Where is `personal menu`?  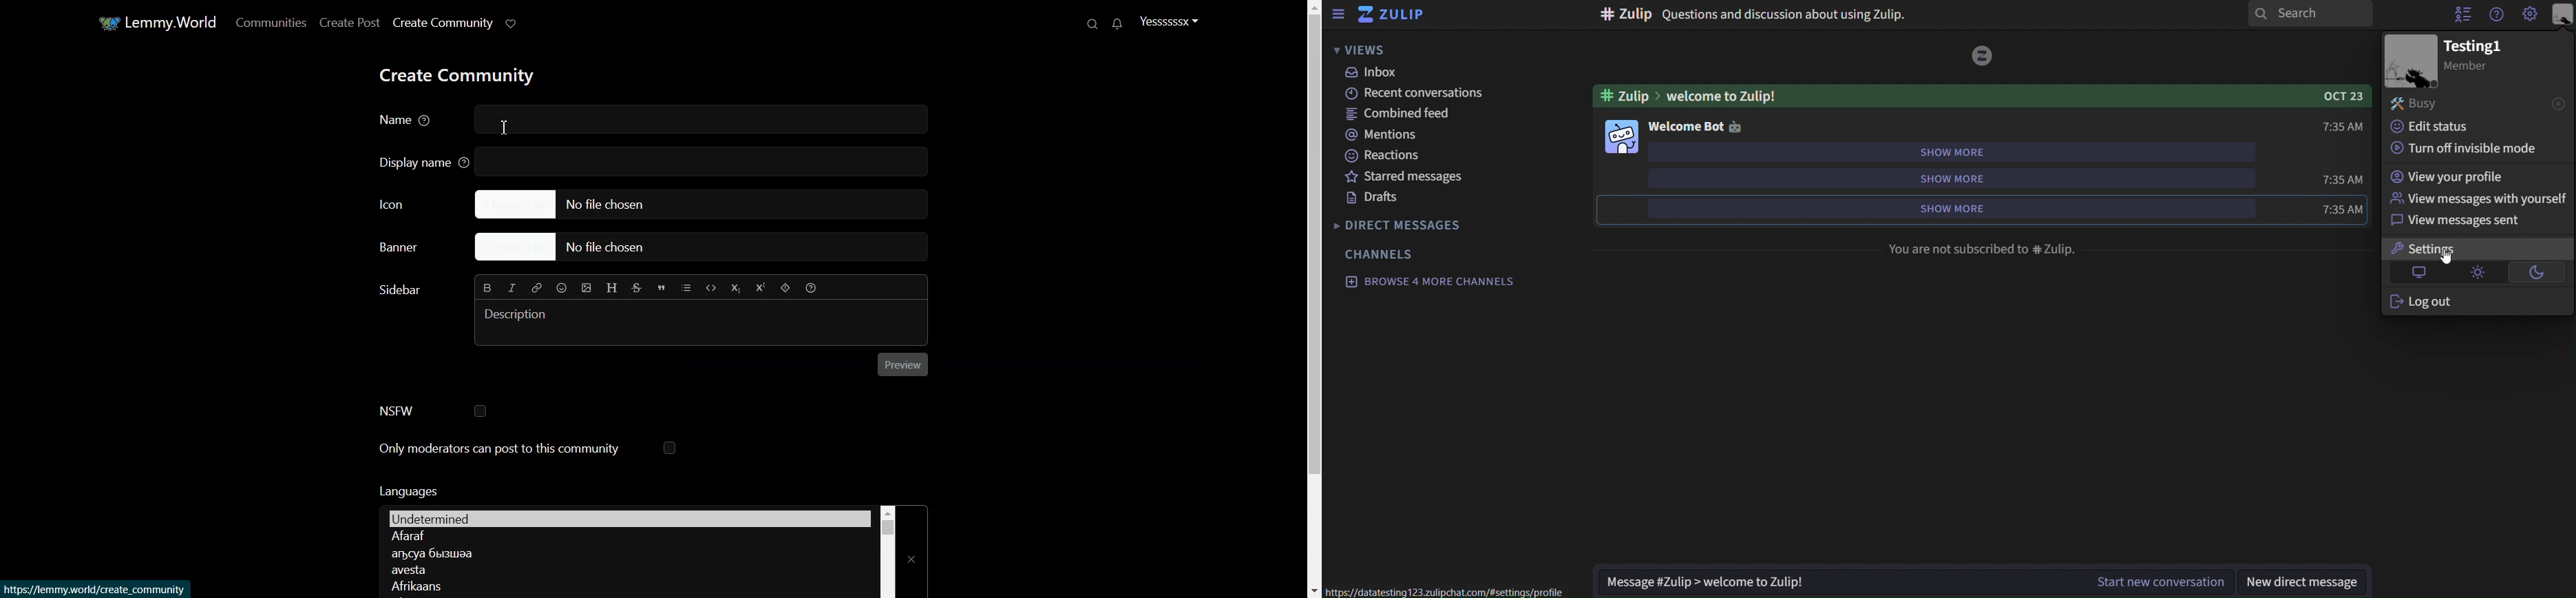 personal menu is located at coordinates (2564, 15).